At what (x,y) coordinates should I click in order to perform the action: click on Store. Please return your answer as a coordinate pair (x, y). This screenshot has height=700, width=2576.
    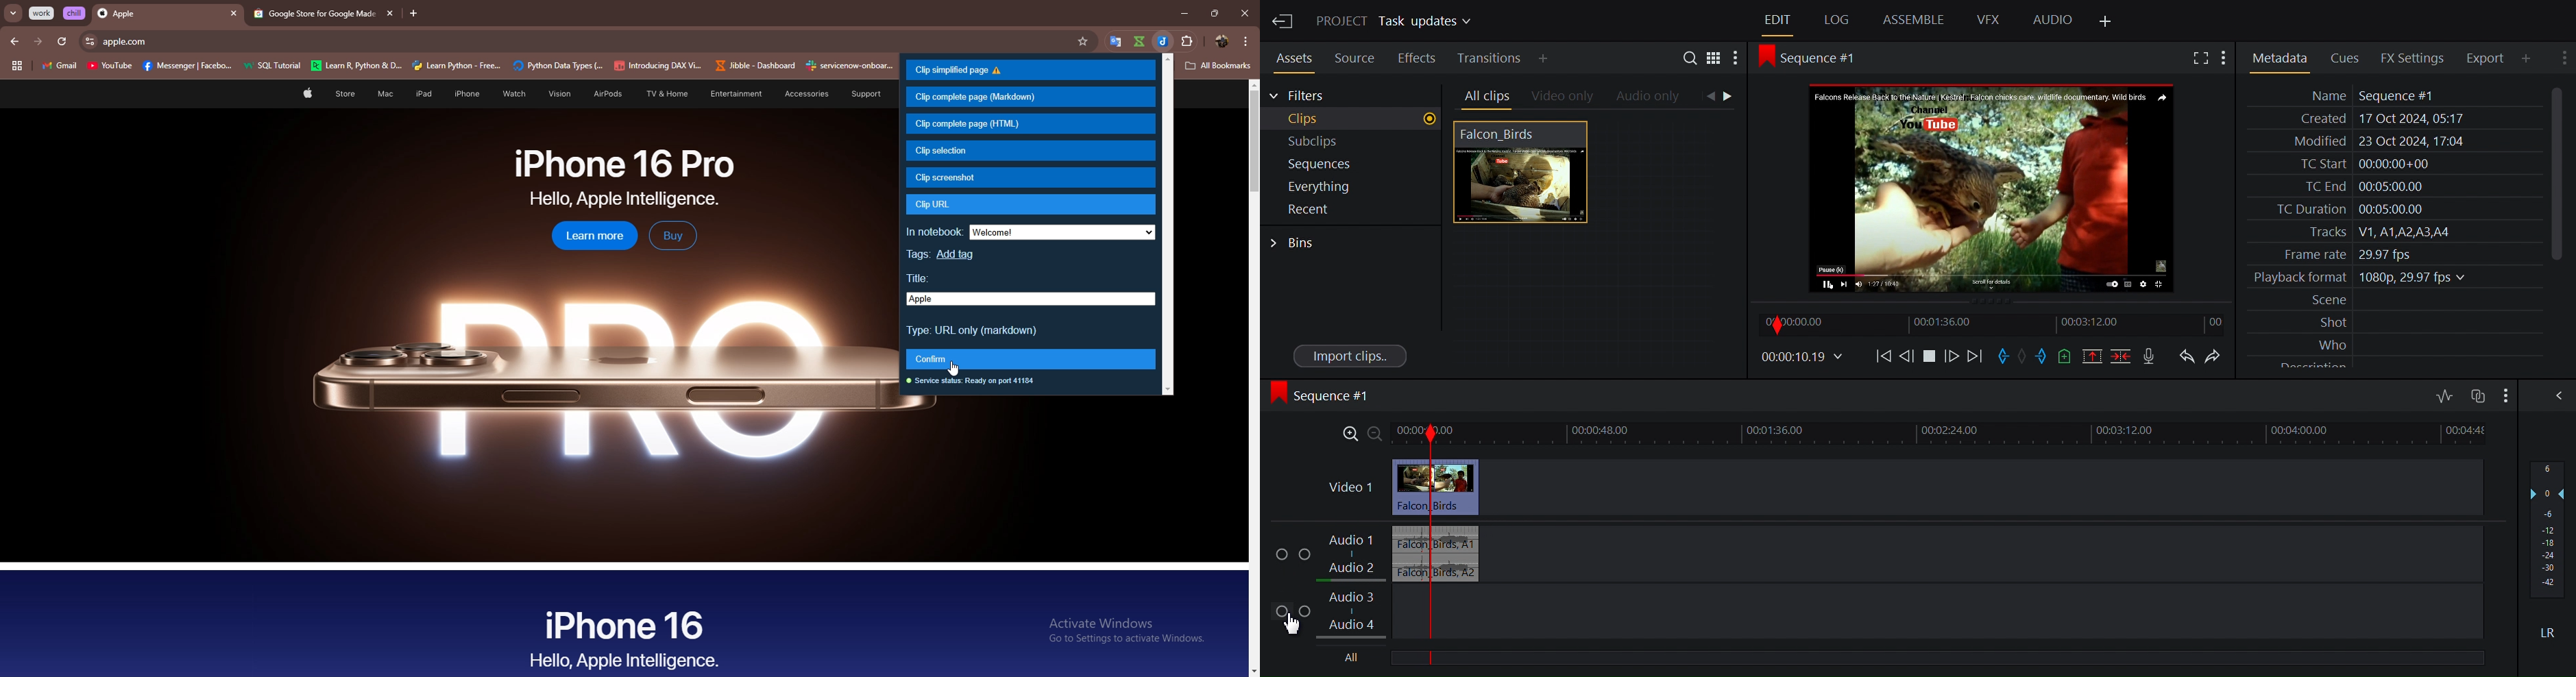
    Looking at the image, I should click on (345, 95).